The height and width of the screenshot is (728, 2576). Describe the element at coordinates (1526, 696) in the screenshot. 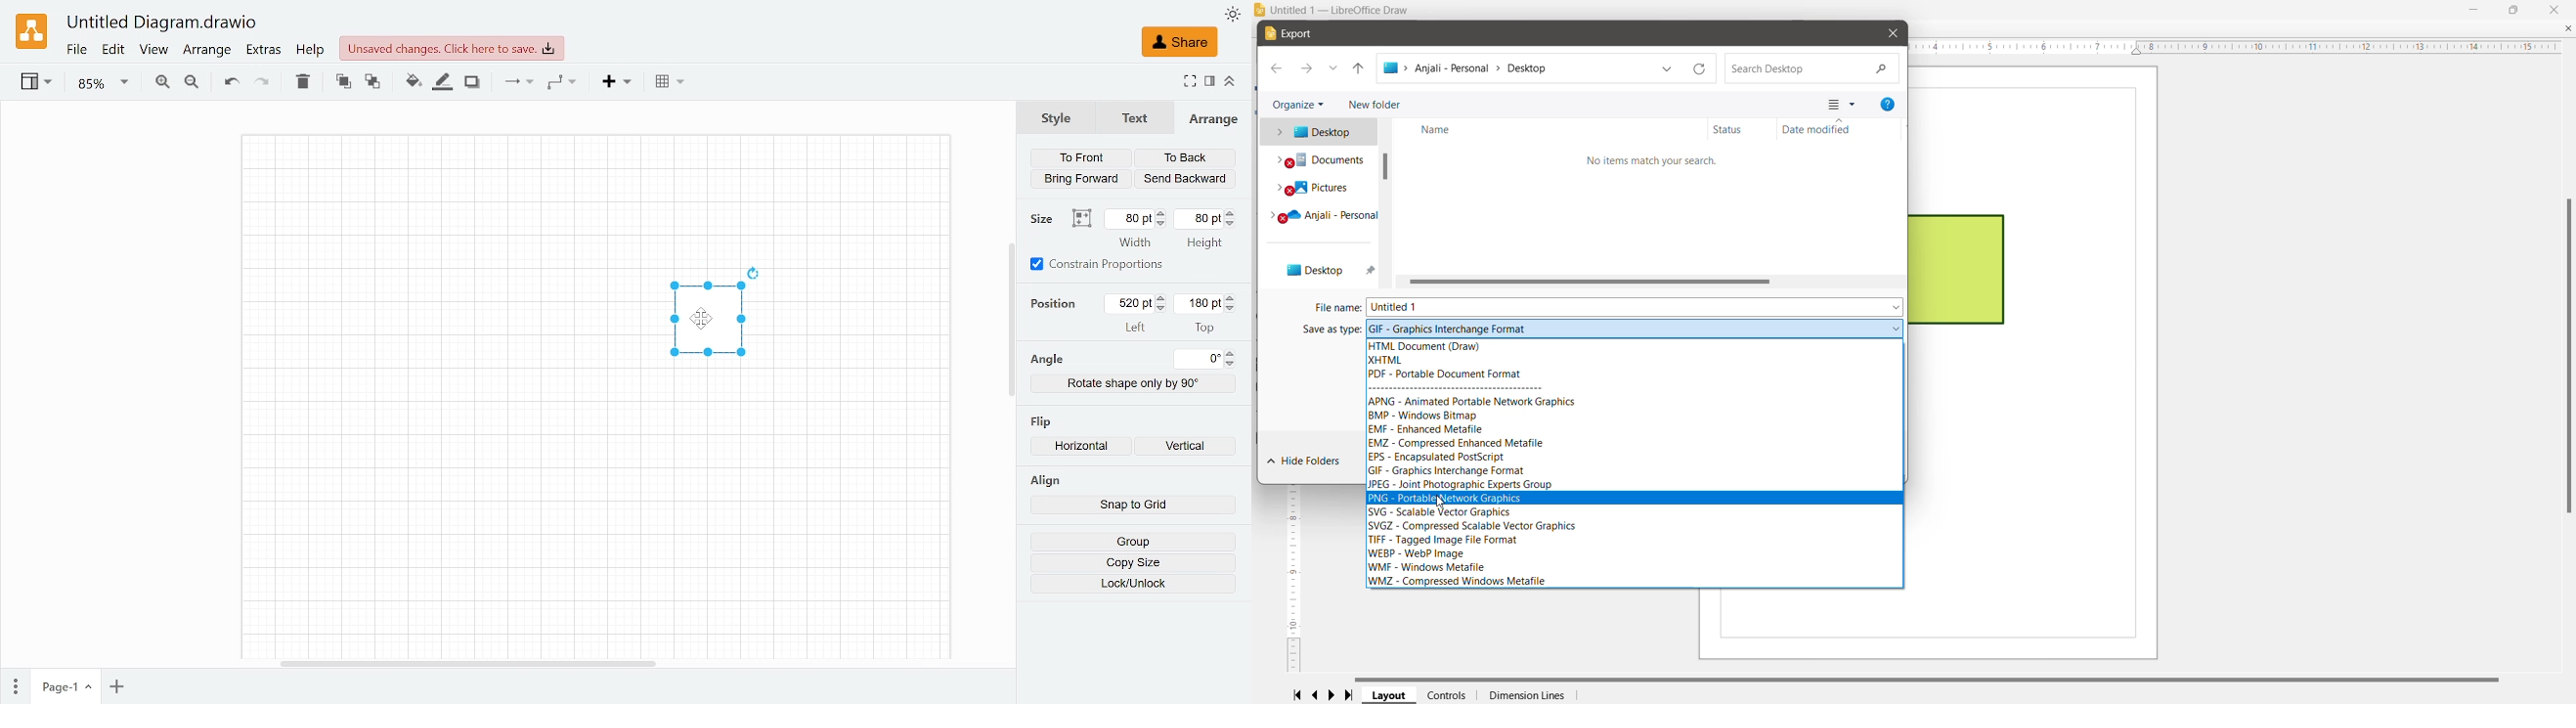

I see `Dimension Lines` at that location.